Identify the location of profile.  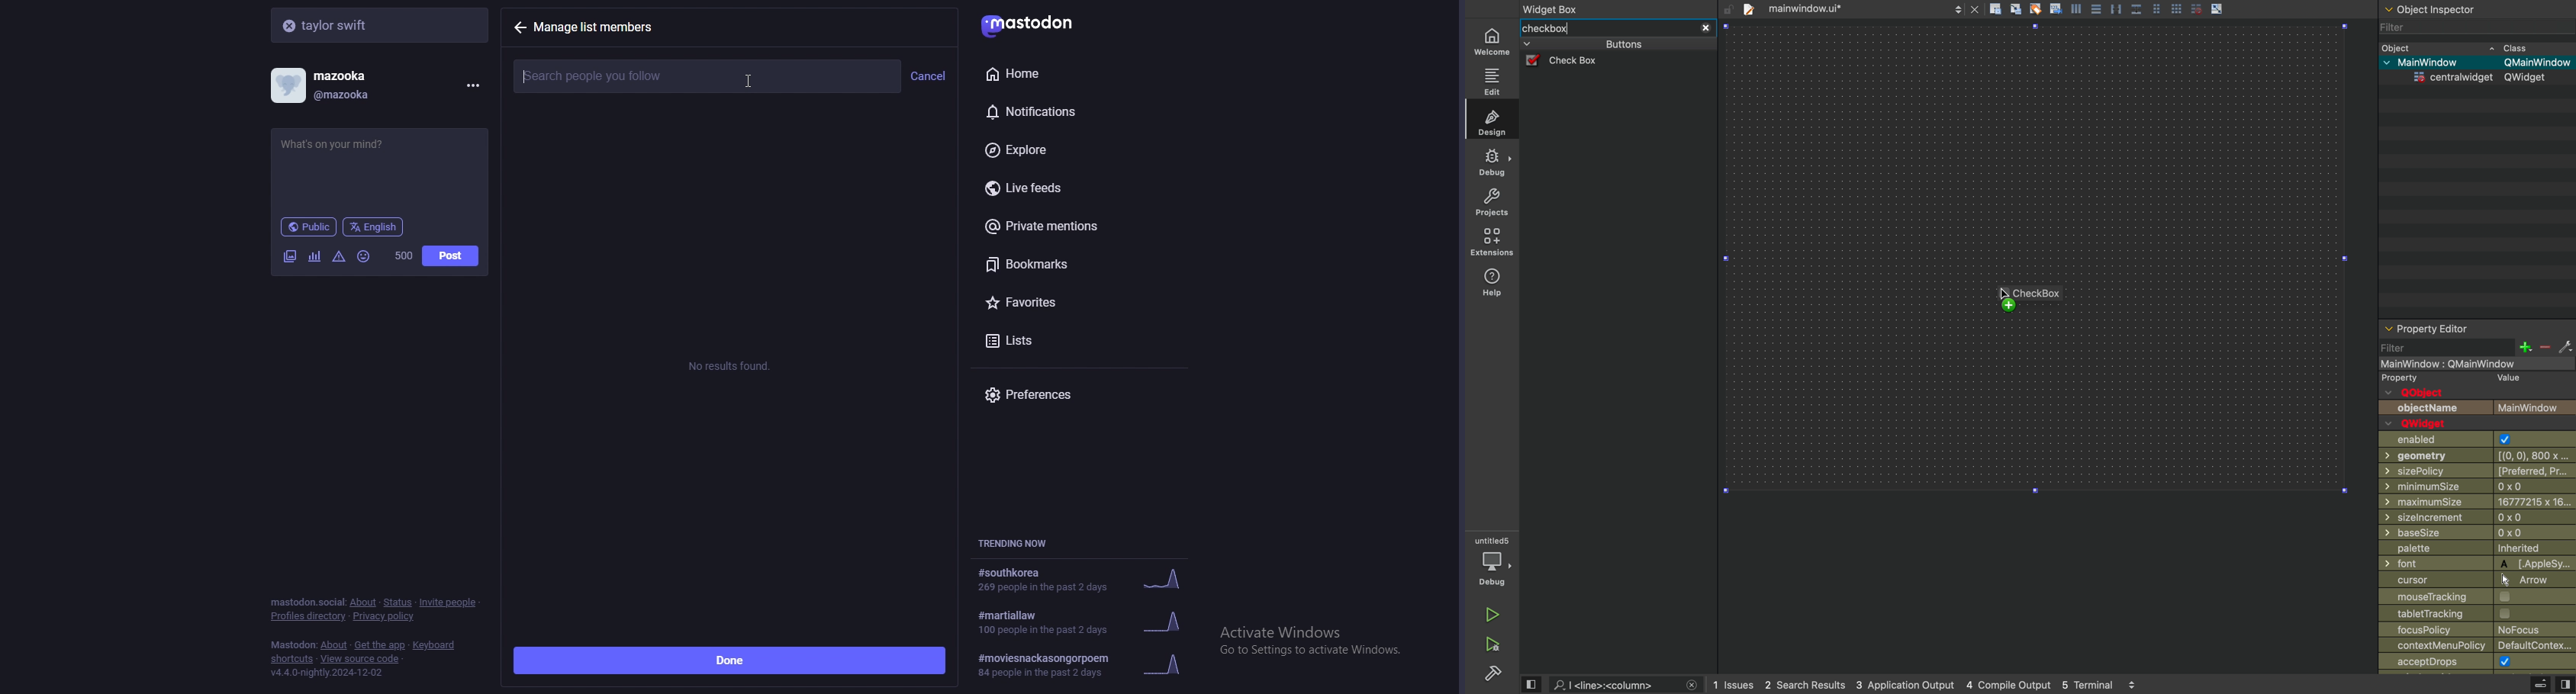
(333, 85).